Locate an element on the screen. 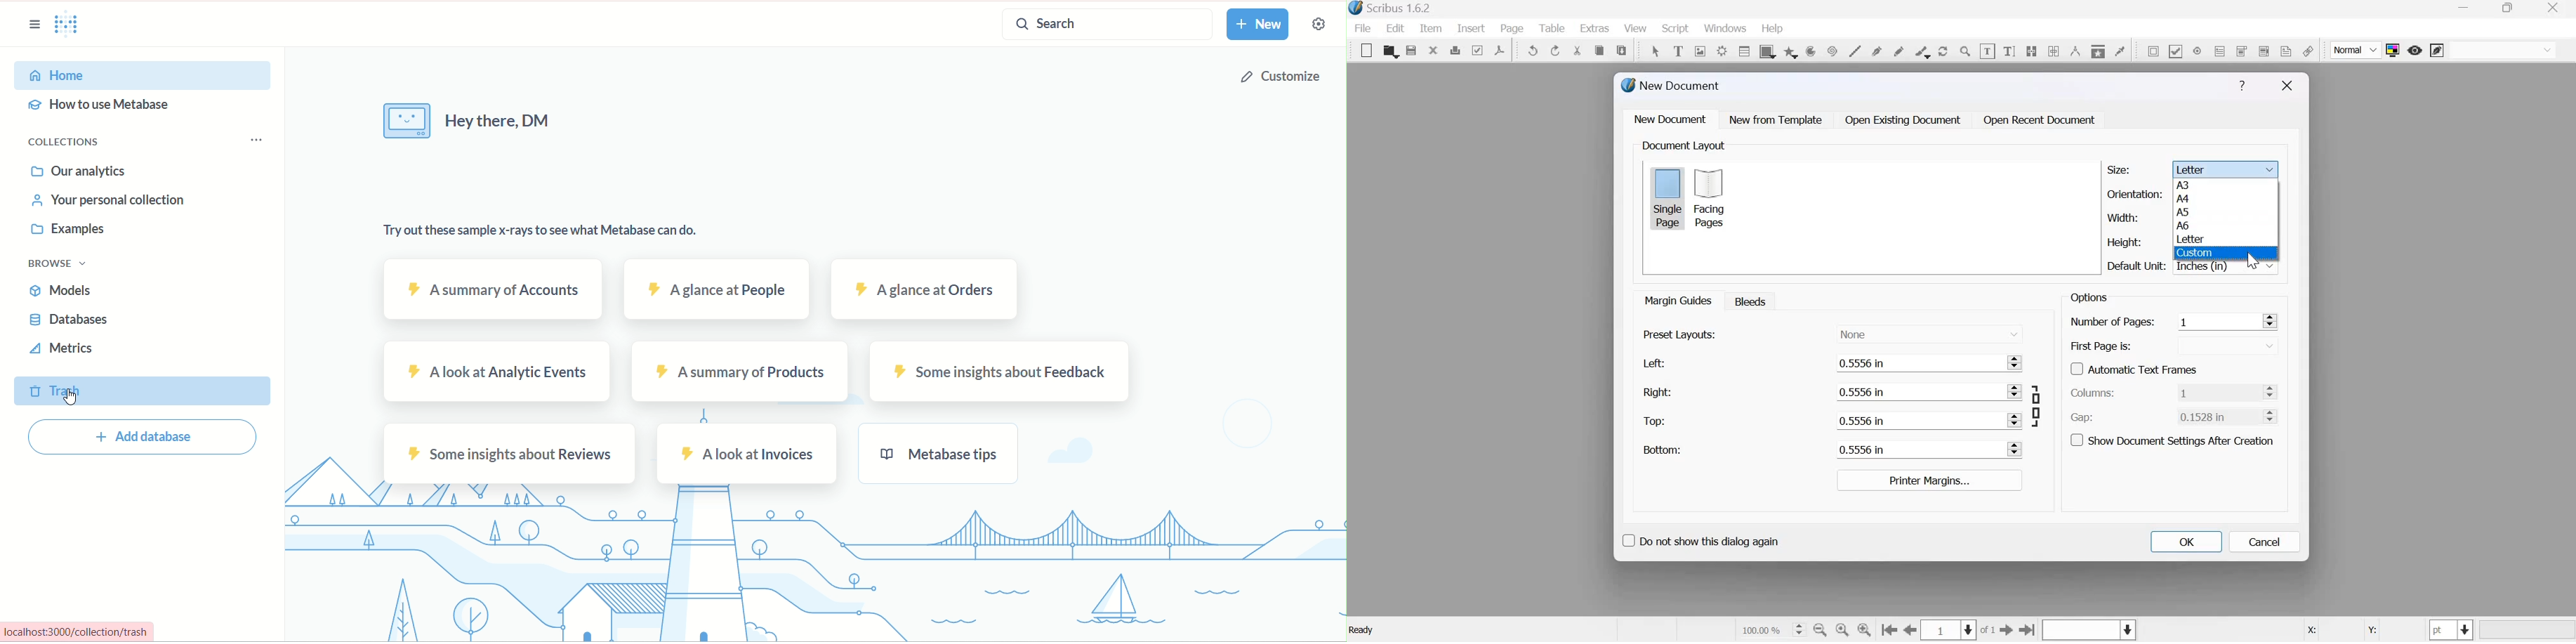 Image resolution: width=2576 pixels, height=644 pixels. Ready is located at coordinates (1363, 630).